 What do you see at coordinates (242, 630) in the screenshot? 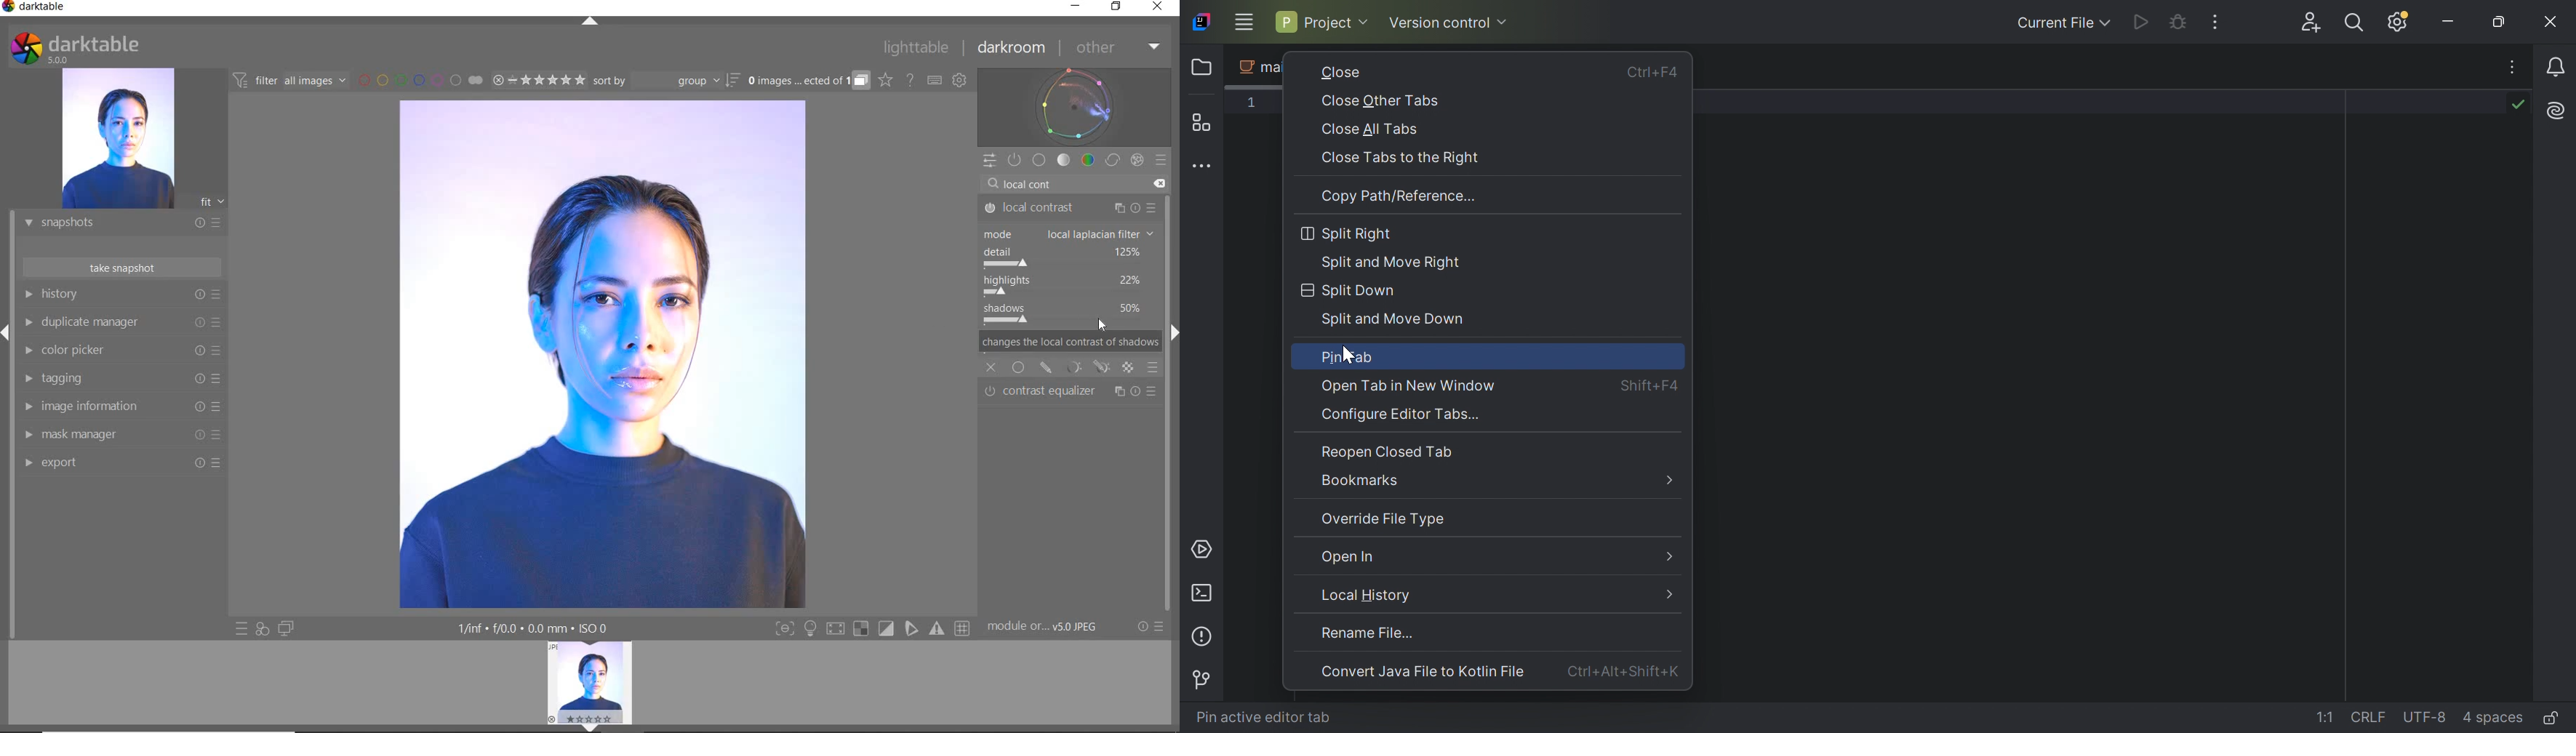
I see `QUICK ACCESS TO PRESET` at bounding box center [242, 630].